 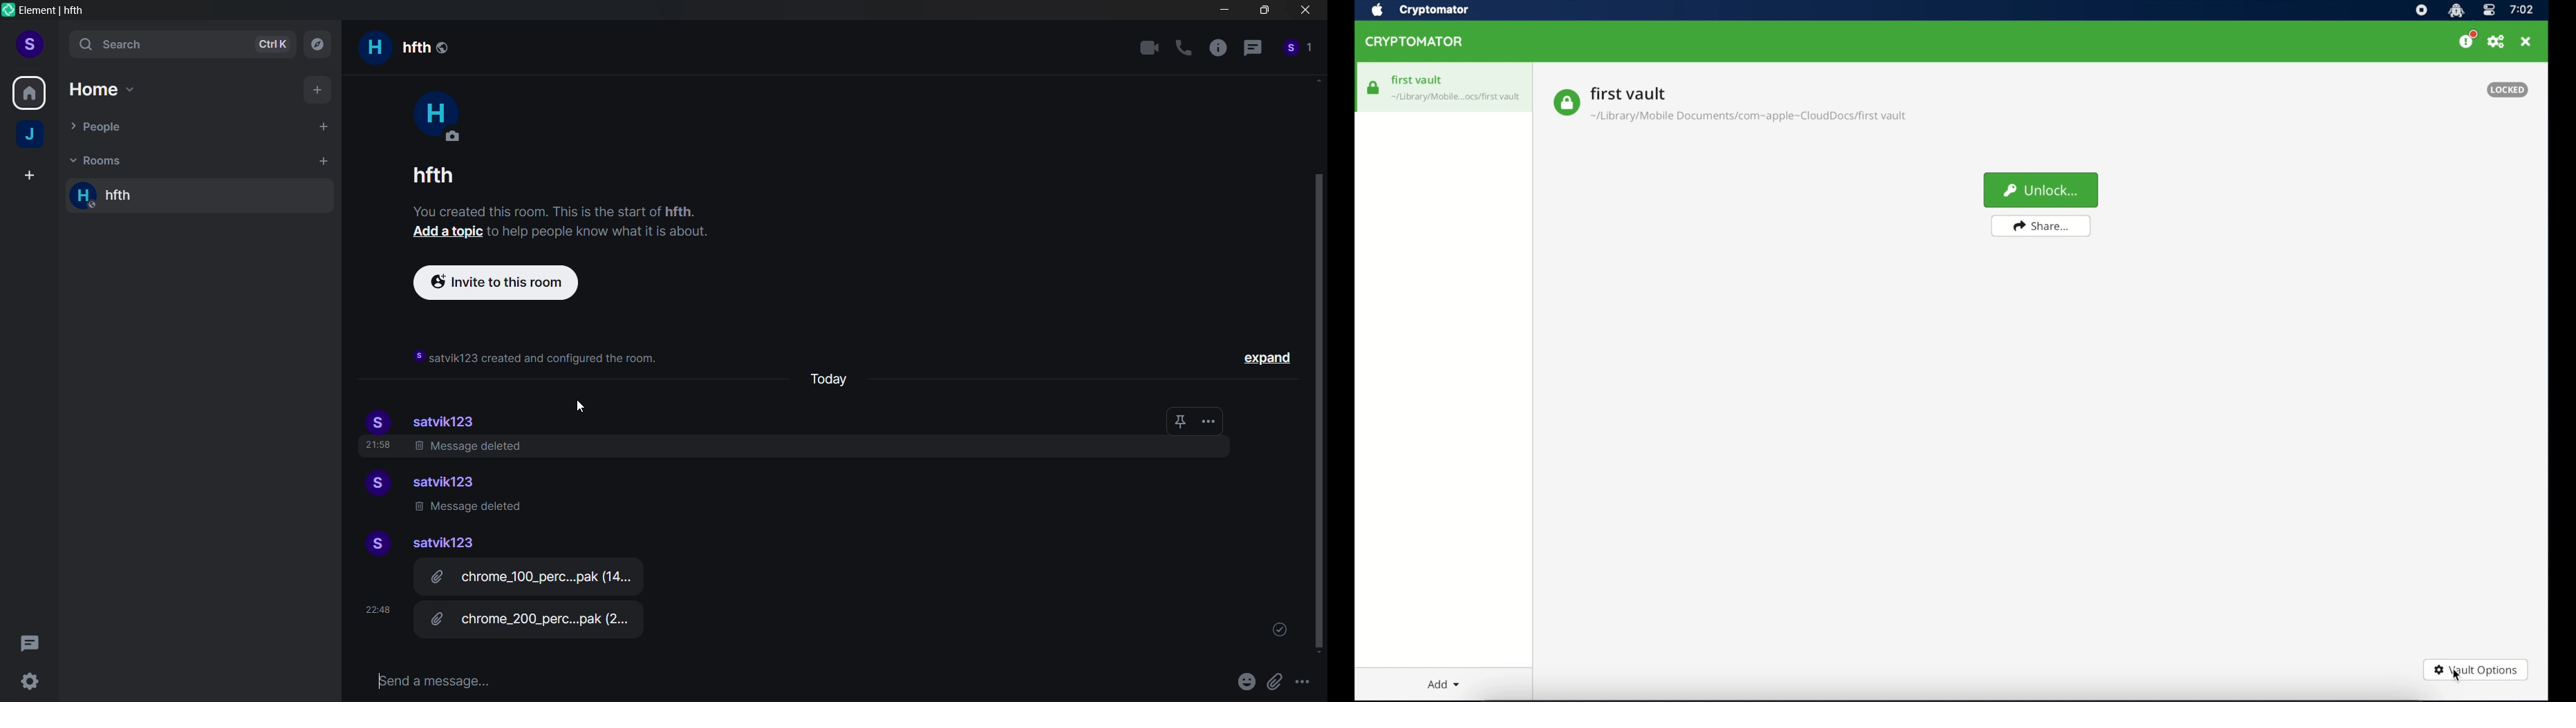 I want to click on to help people know what it is about., so click(x=599, y=234).